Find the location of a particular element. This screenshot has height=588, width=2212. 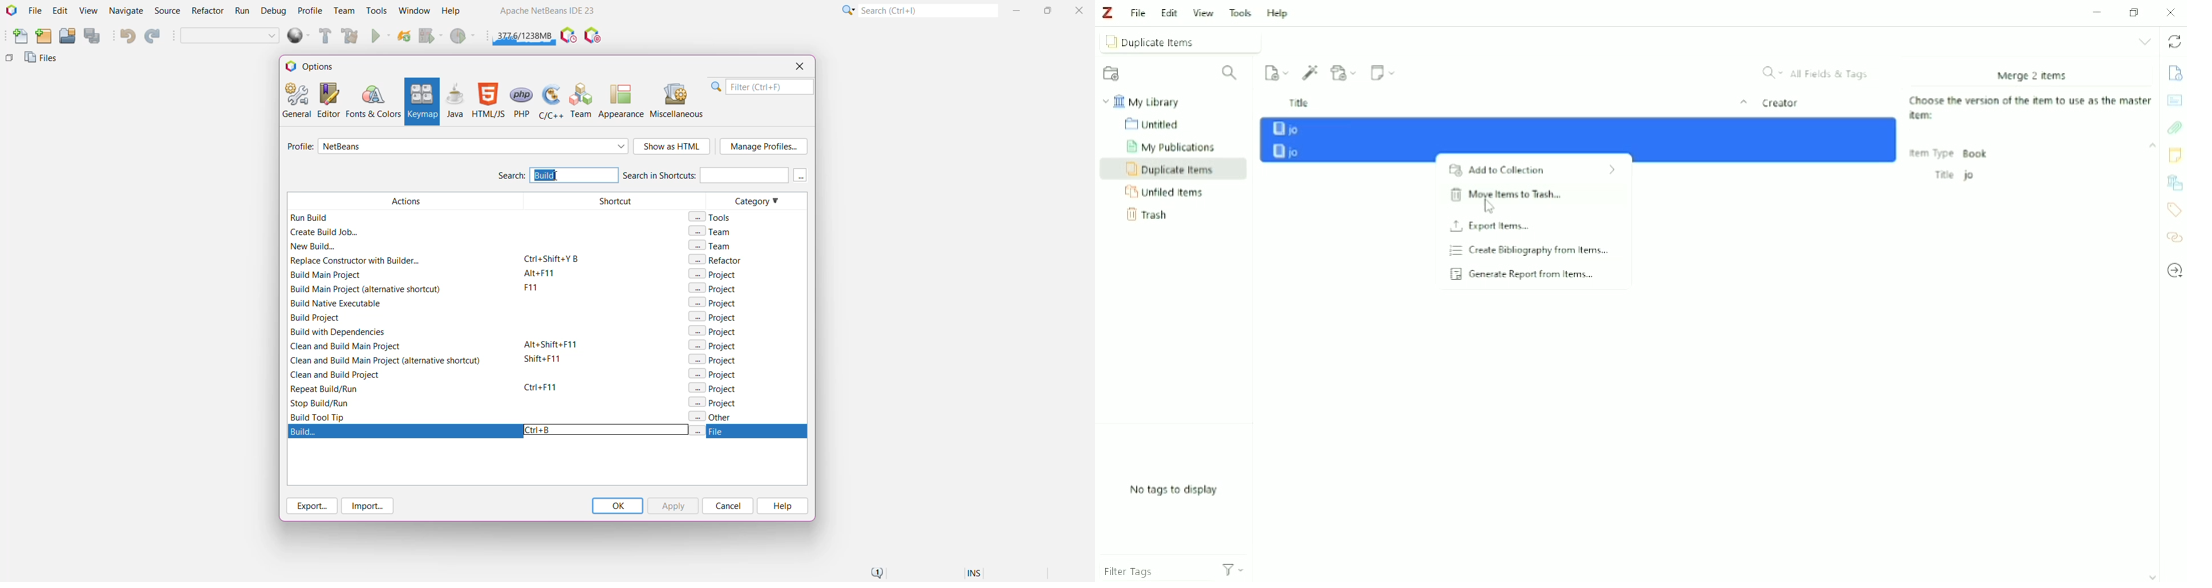

New Item is located at coordinates (1276, 73).